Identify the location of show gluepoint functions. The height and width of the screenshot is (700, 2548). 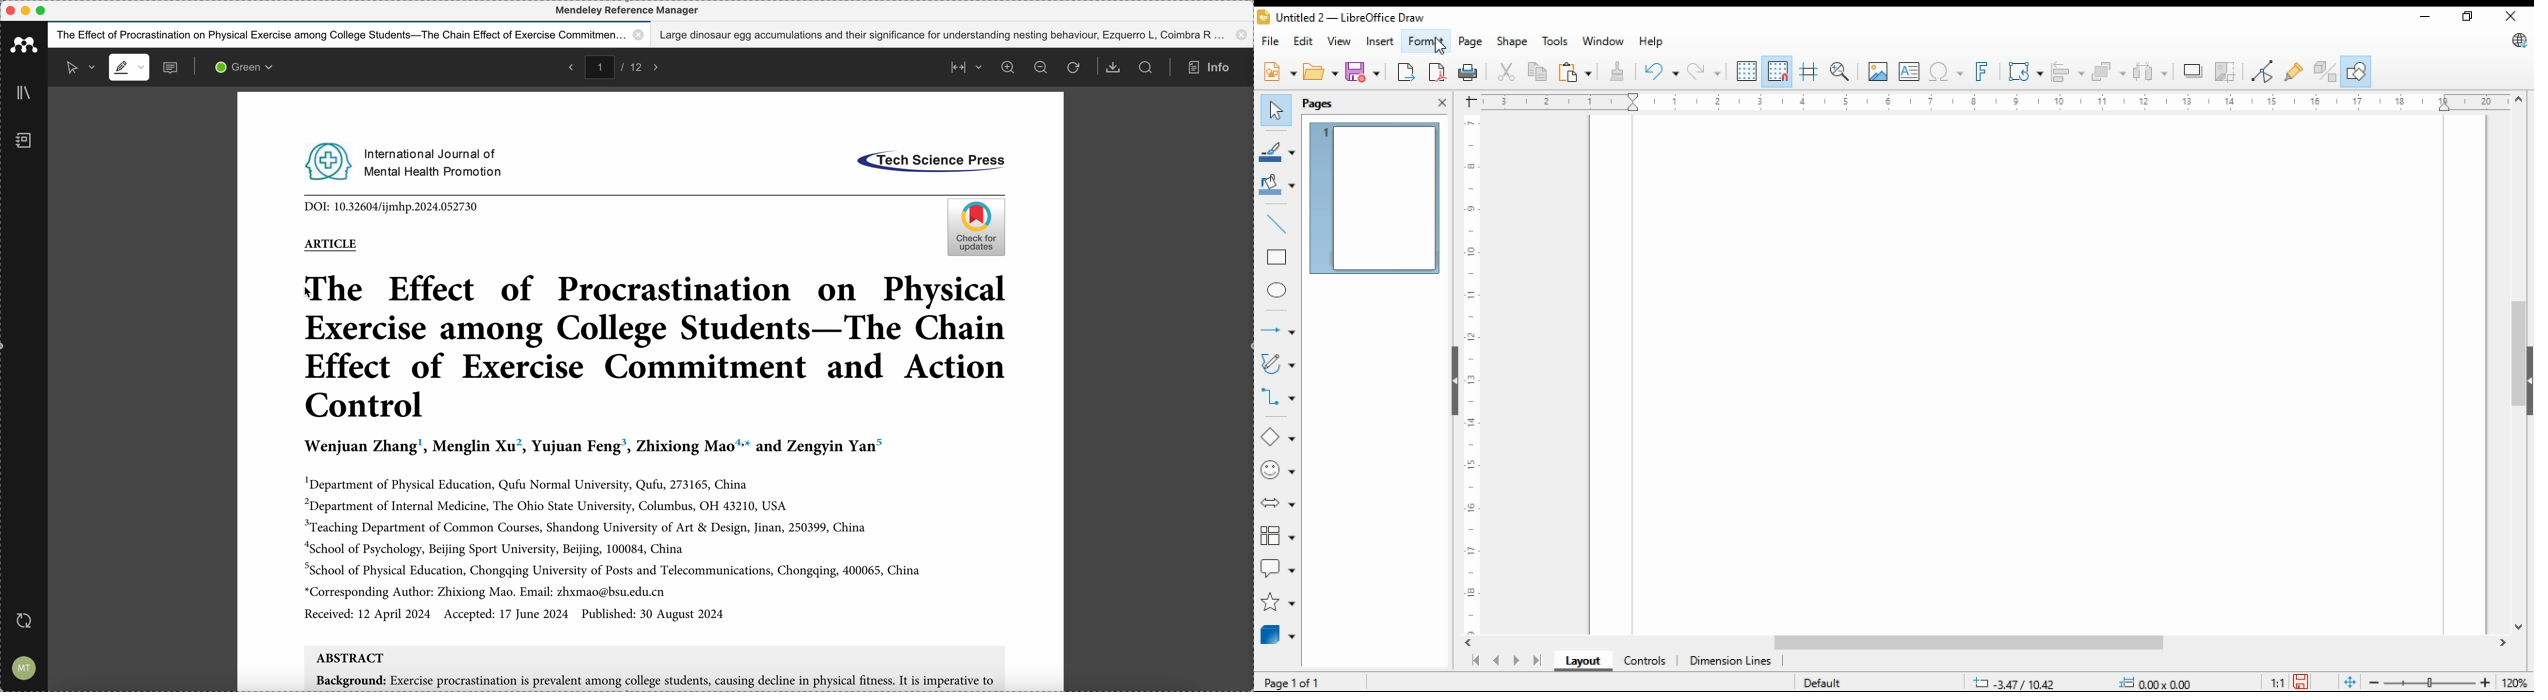
(2292, 71).